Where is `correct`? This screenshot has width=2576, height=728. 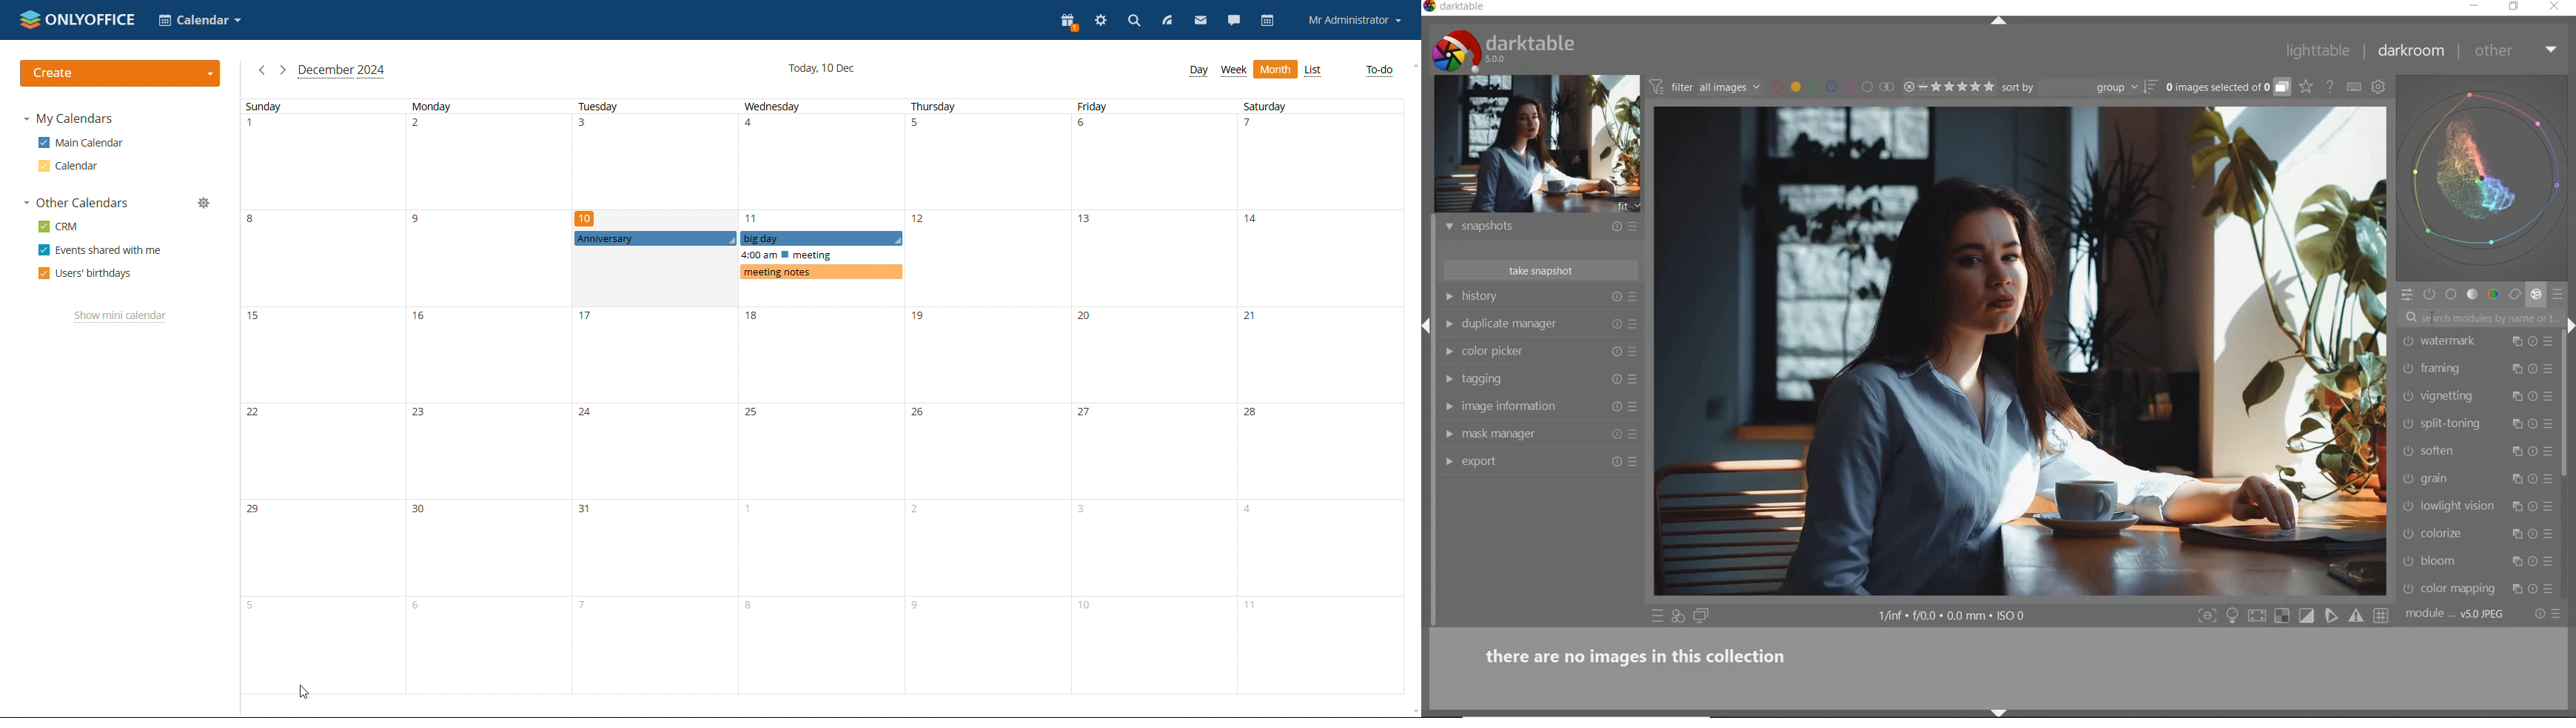 correct is located at coordinates (2515, 295).